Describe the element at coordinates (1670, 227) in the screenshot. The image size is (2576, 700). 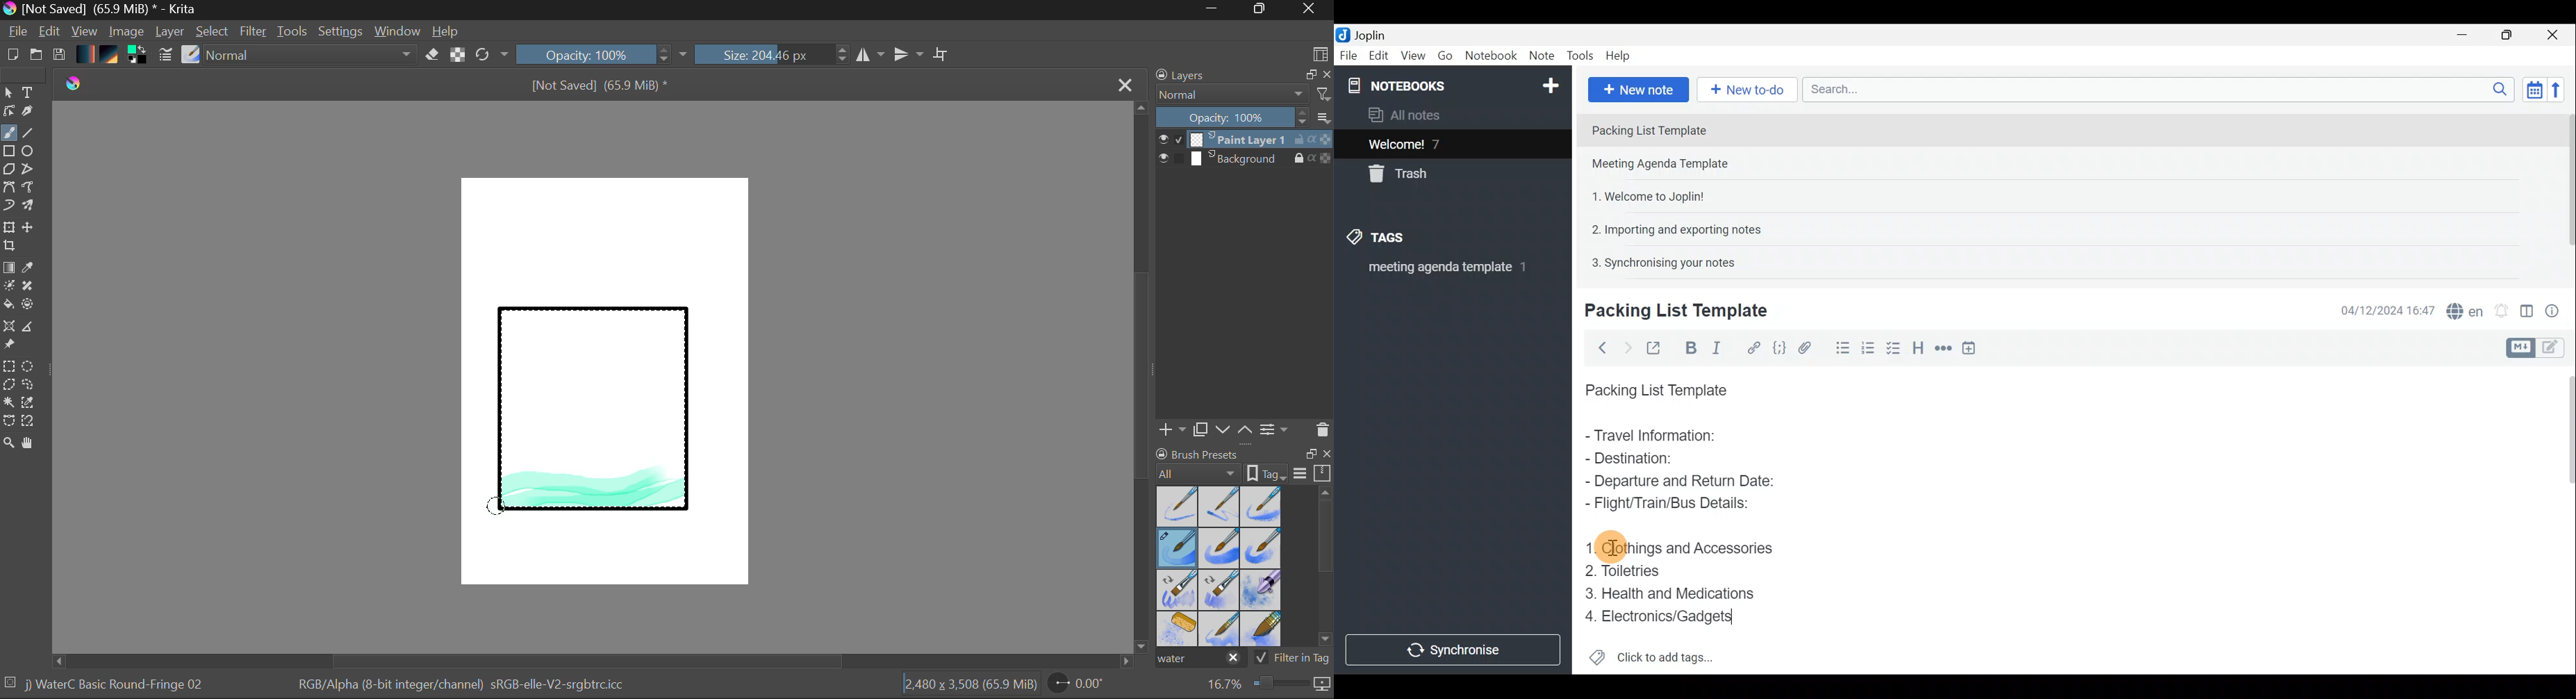
I see `Note 4` at that location.